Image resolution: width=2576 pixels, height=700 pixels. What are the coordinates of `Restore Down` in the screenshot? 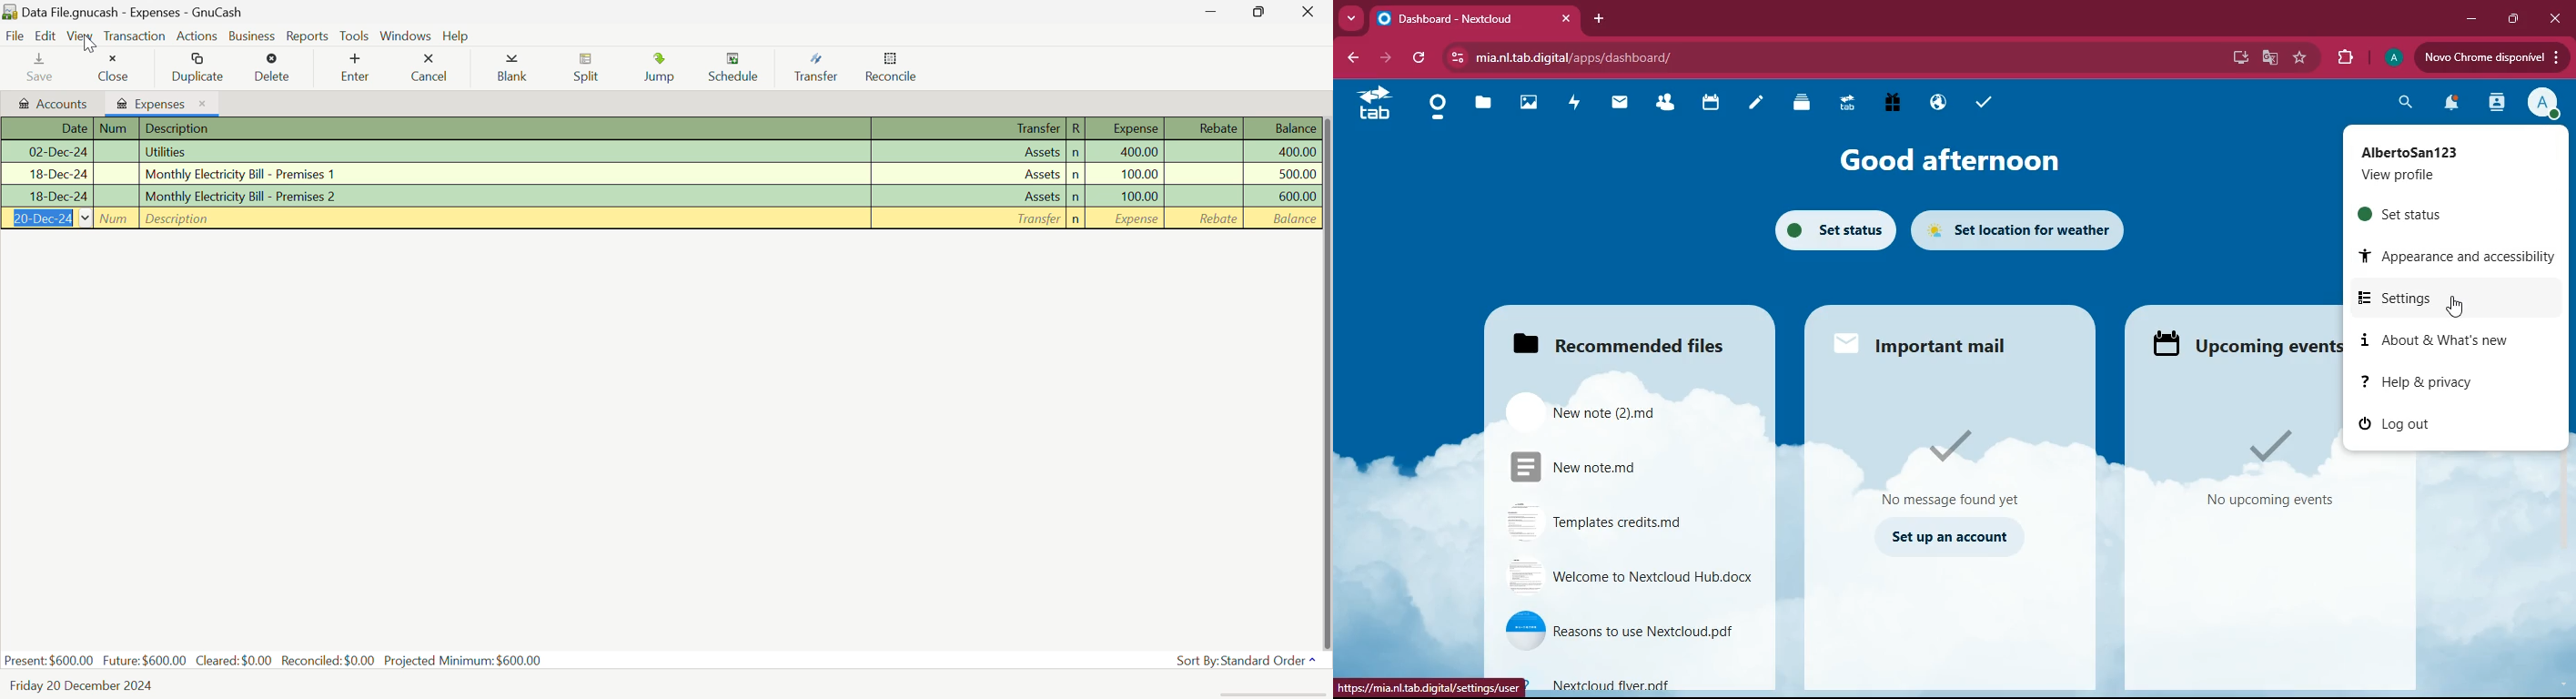 It's located at (1218, 12).